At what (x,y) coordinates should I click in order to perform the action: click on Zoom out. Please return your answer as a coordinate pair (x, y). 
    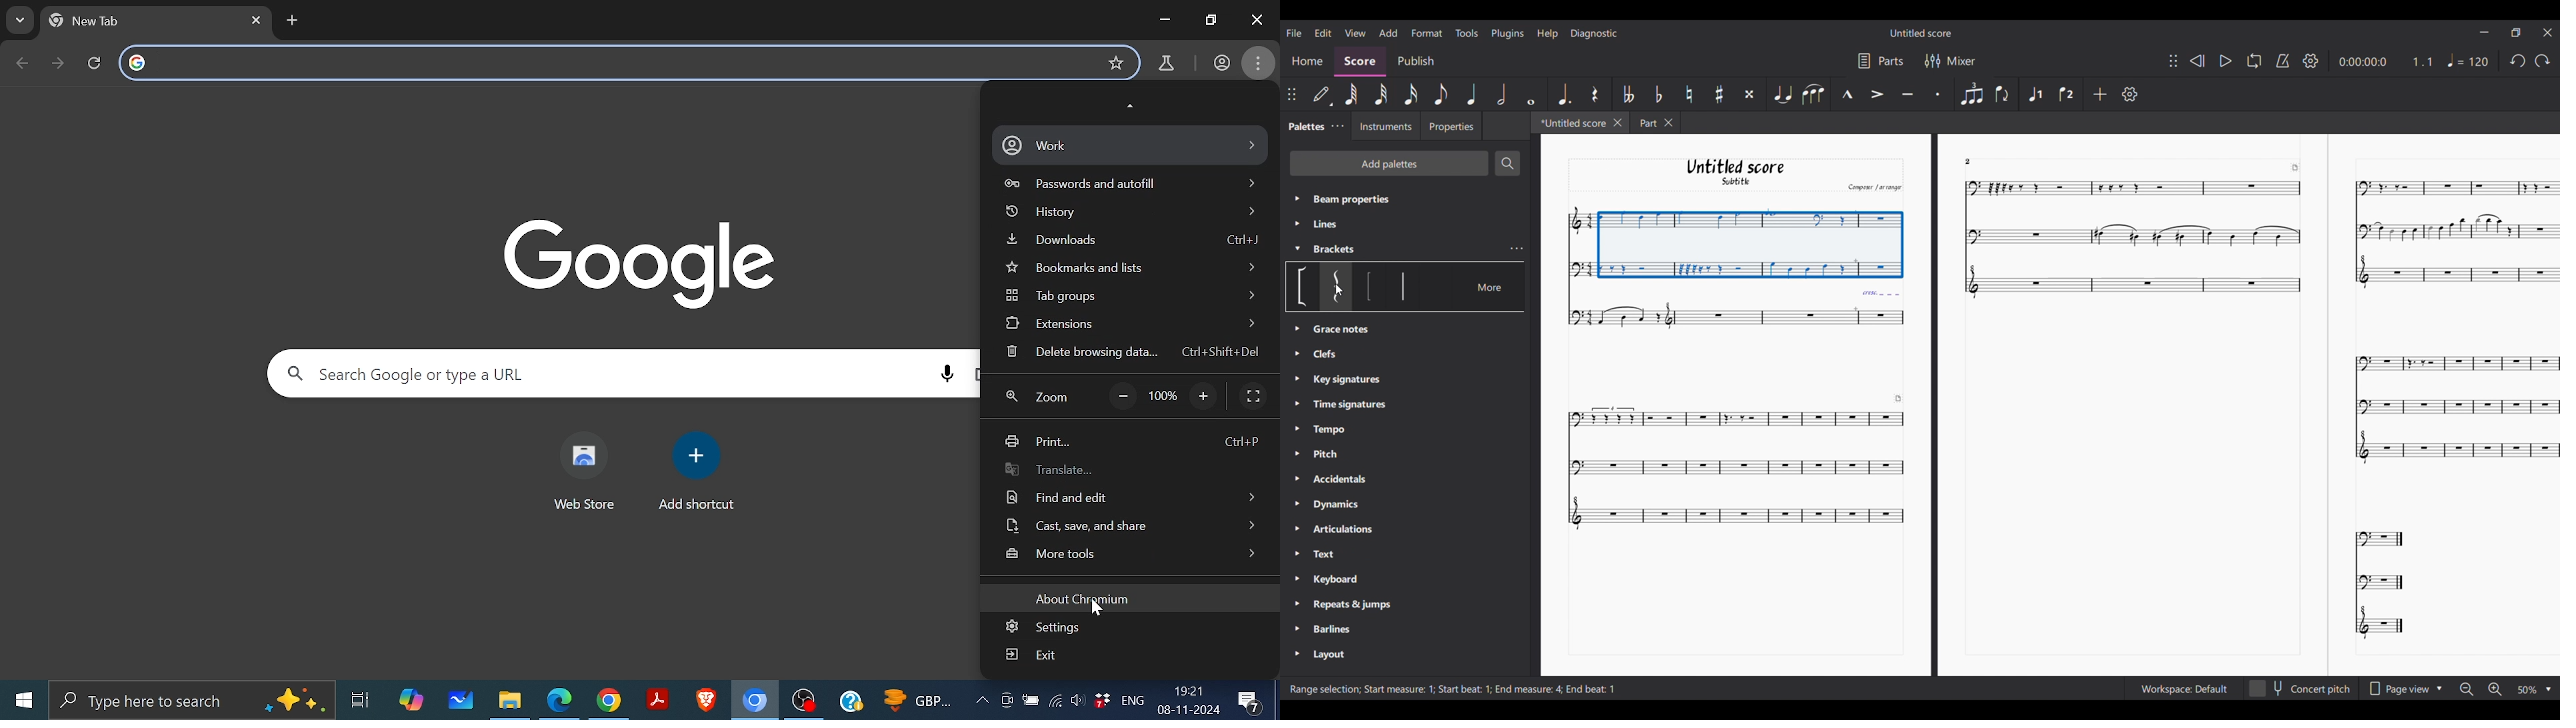
    Looking at the image, I should click on (1124, 397).